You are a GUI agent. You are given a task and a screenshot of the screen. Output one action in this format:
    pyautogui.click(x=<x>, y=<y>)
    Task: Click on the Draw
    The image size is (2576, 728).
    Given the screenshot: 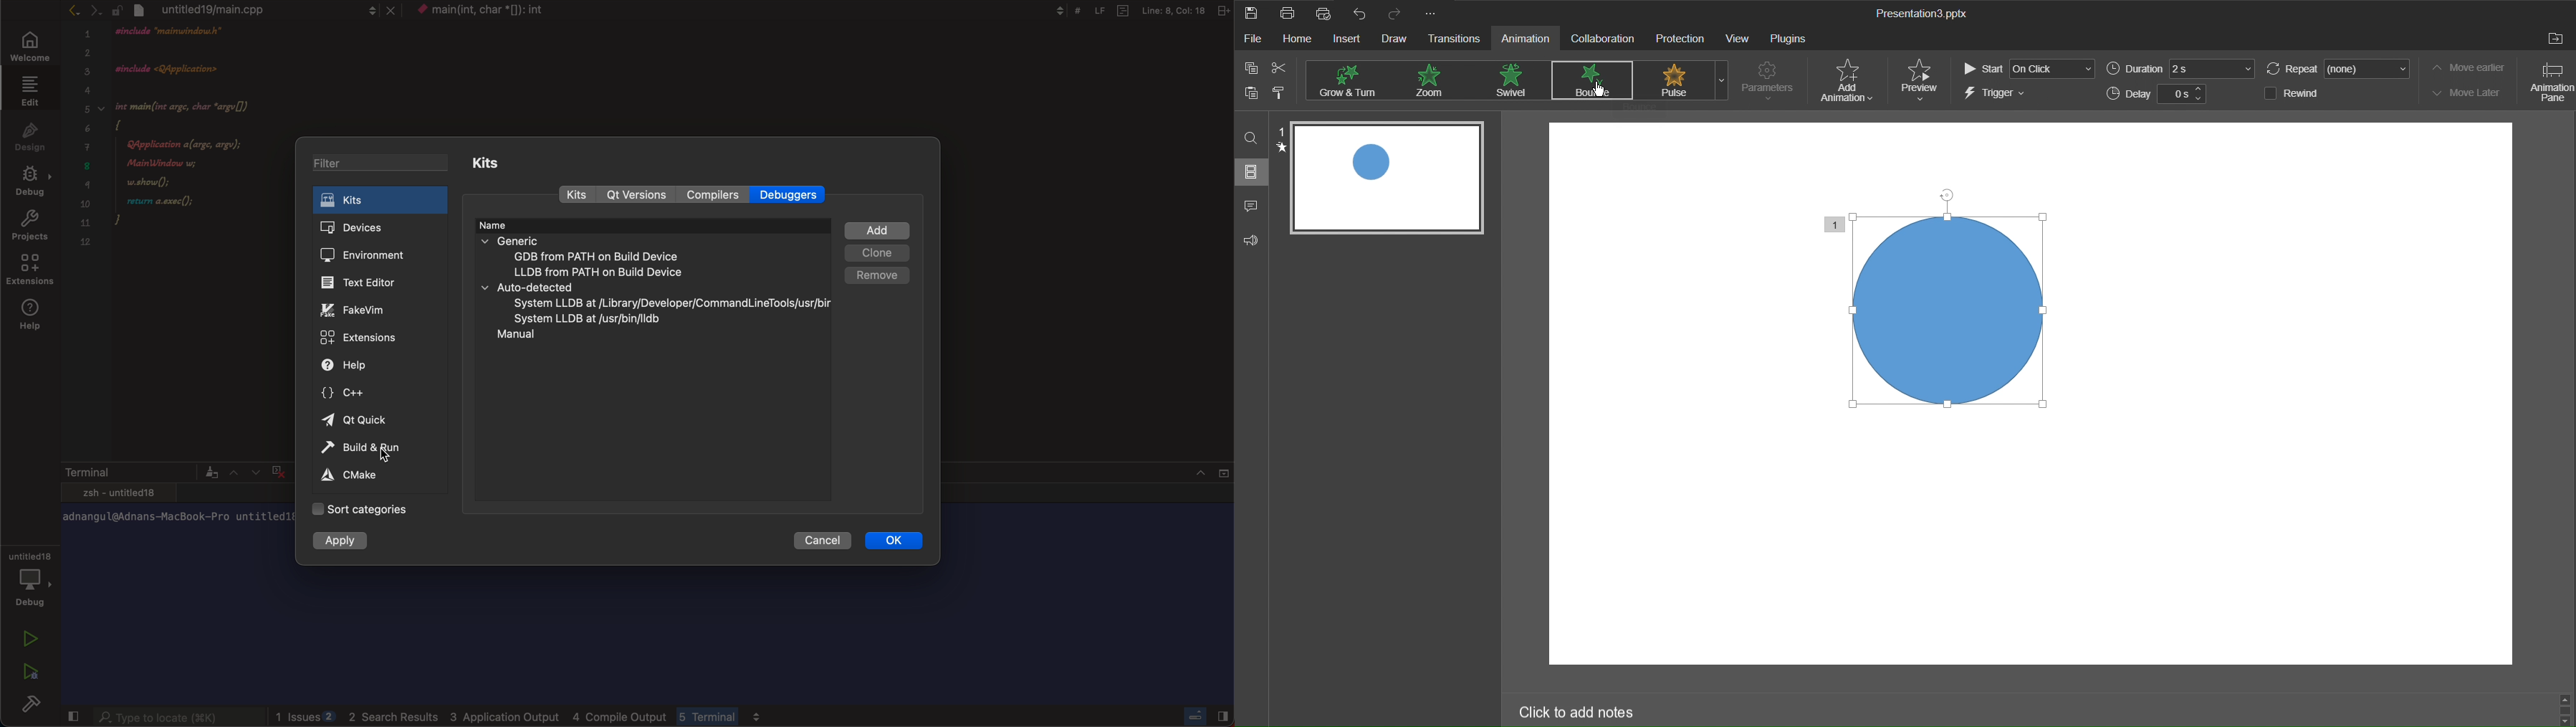 What is the action you would take?
    pyautogui.click(x=1397, y=40)
    